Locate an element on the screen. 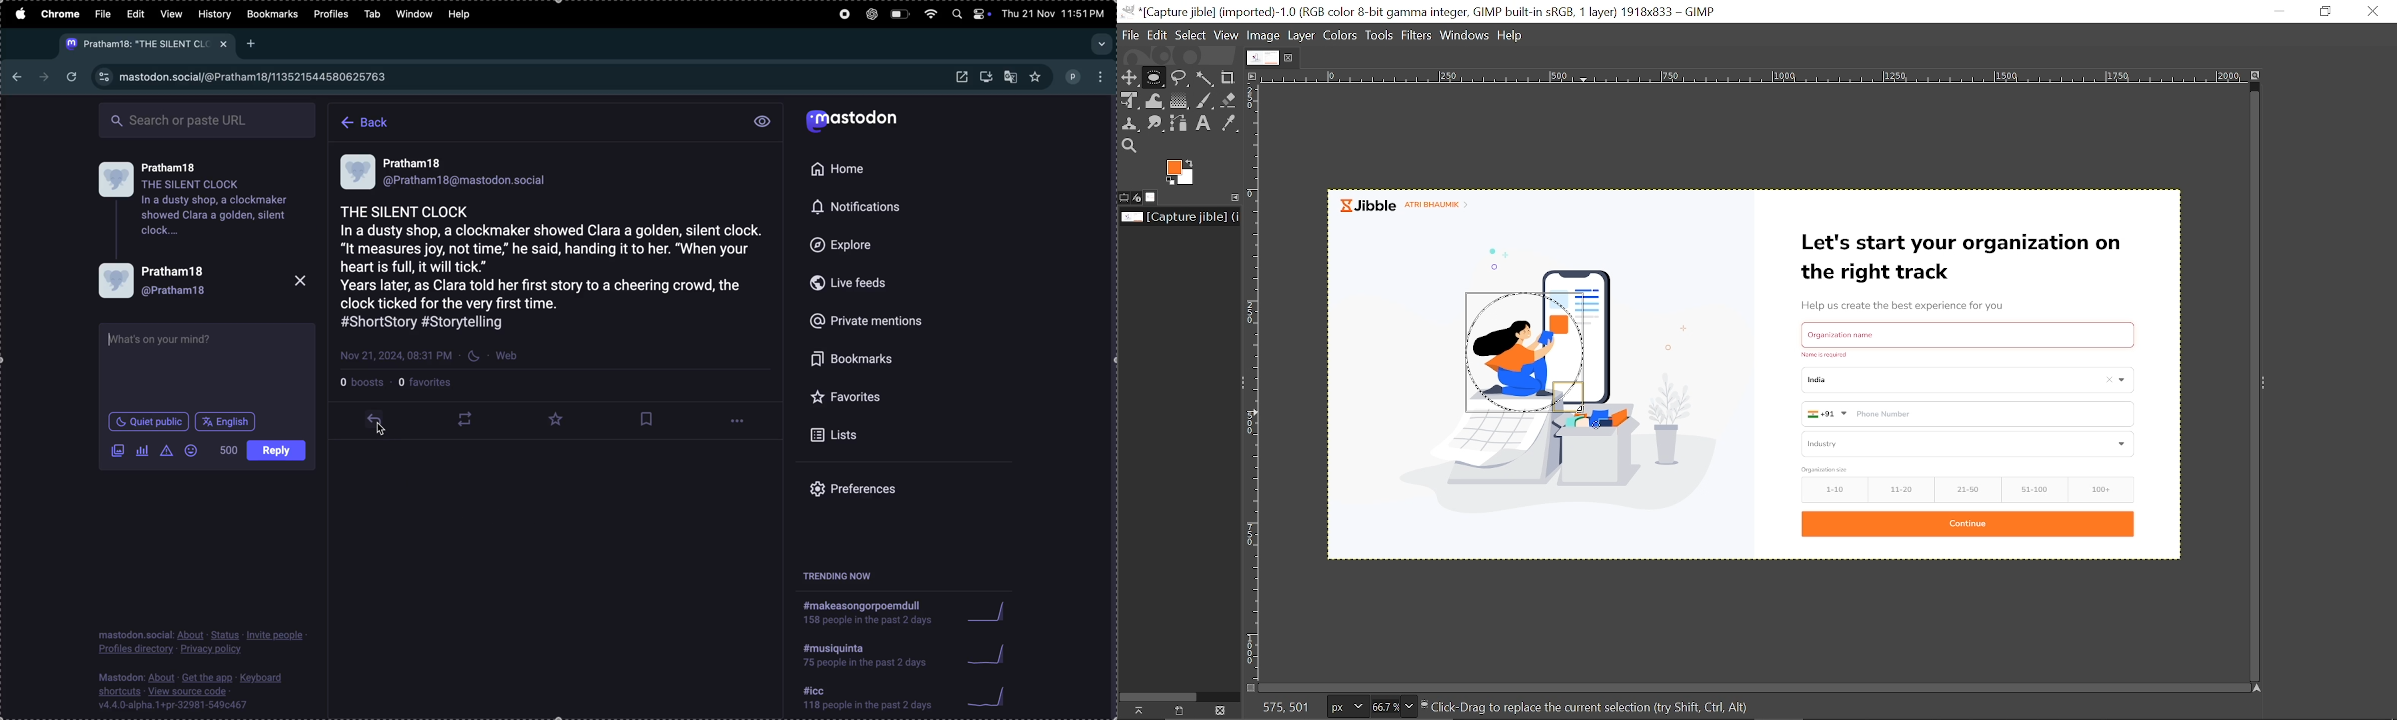 This screenshot has width=2408, height=728. cursor is located at coordinates (381, 430).